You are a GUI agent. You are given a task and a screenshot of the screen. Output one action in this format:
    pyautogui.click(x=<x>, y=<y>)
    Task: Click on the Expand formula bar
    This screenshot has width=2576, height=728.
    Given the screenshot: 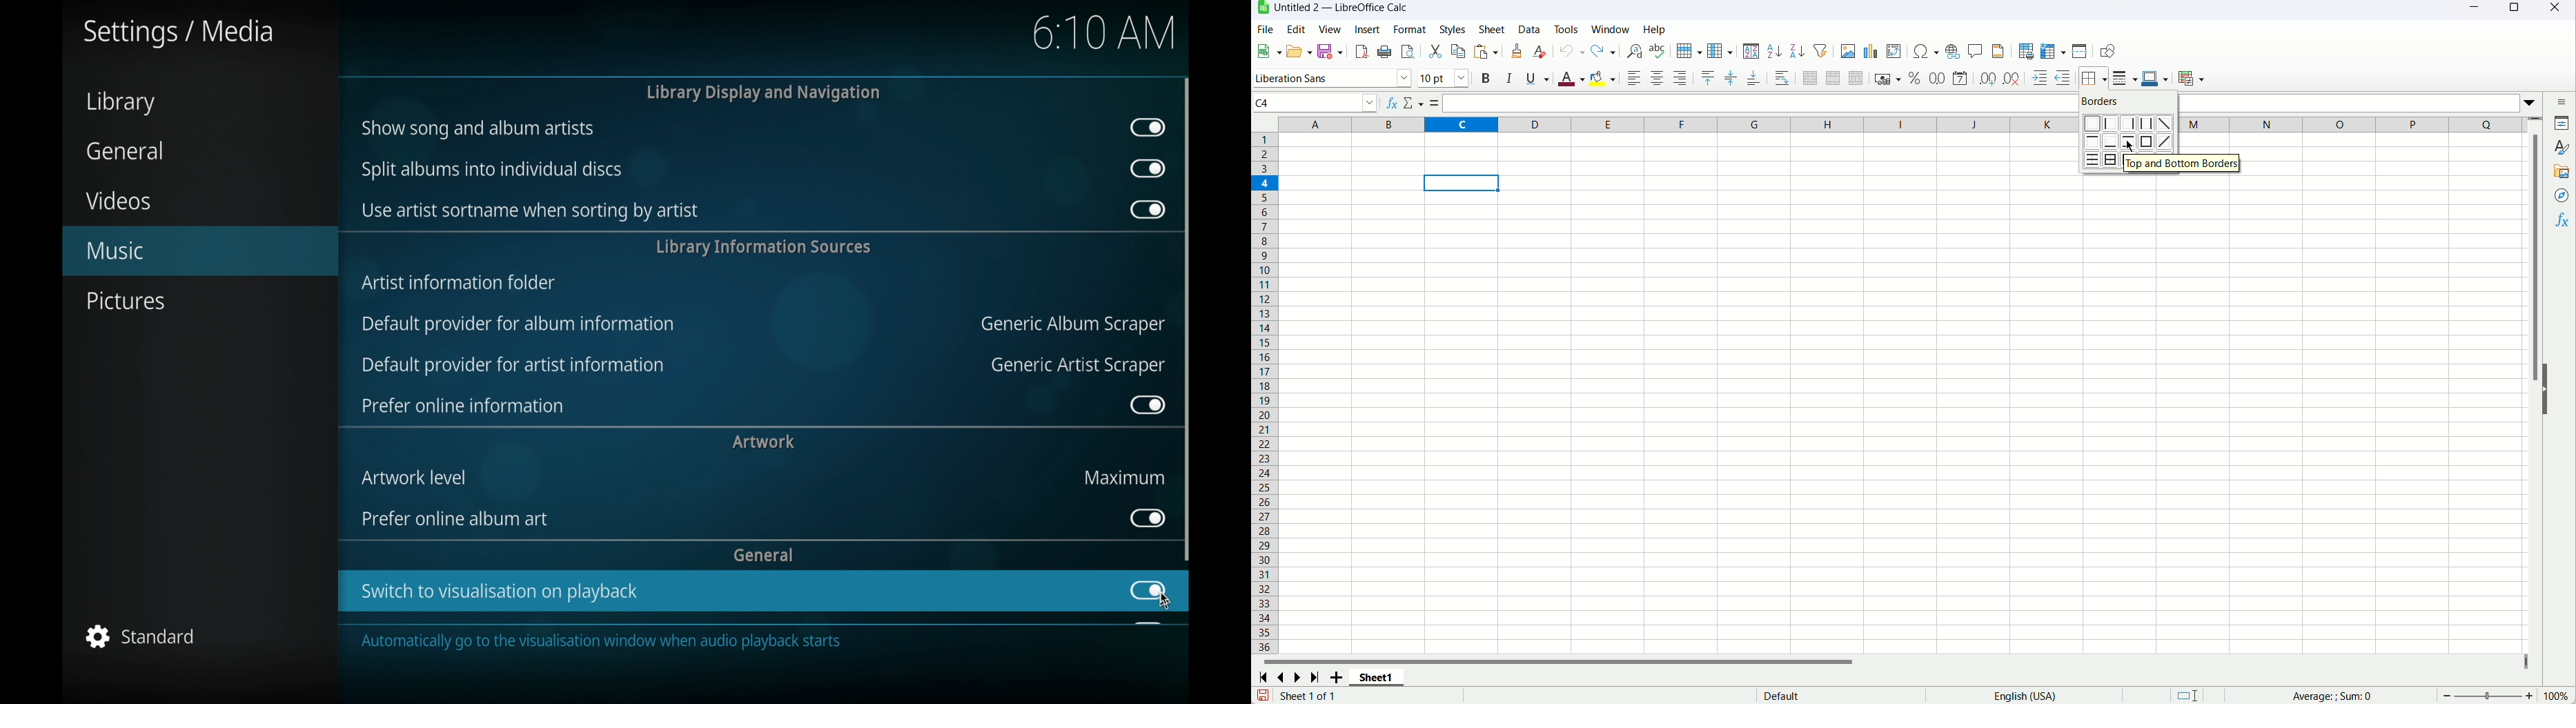 What is the action you would take?
    pyautogui.click(x=2532, y=101)
    